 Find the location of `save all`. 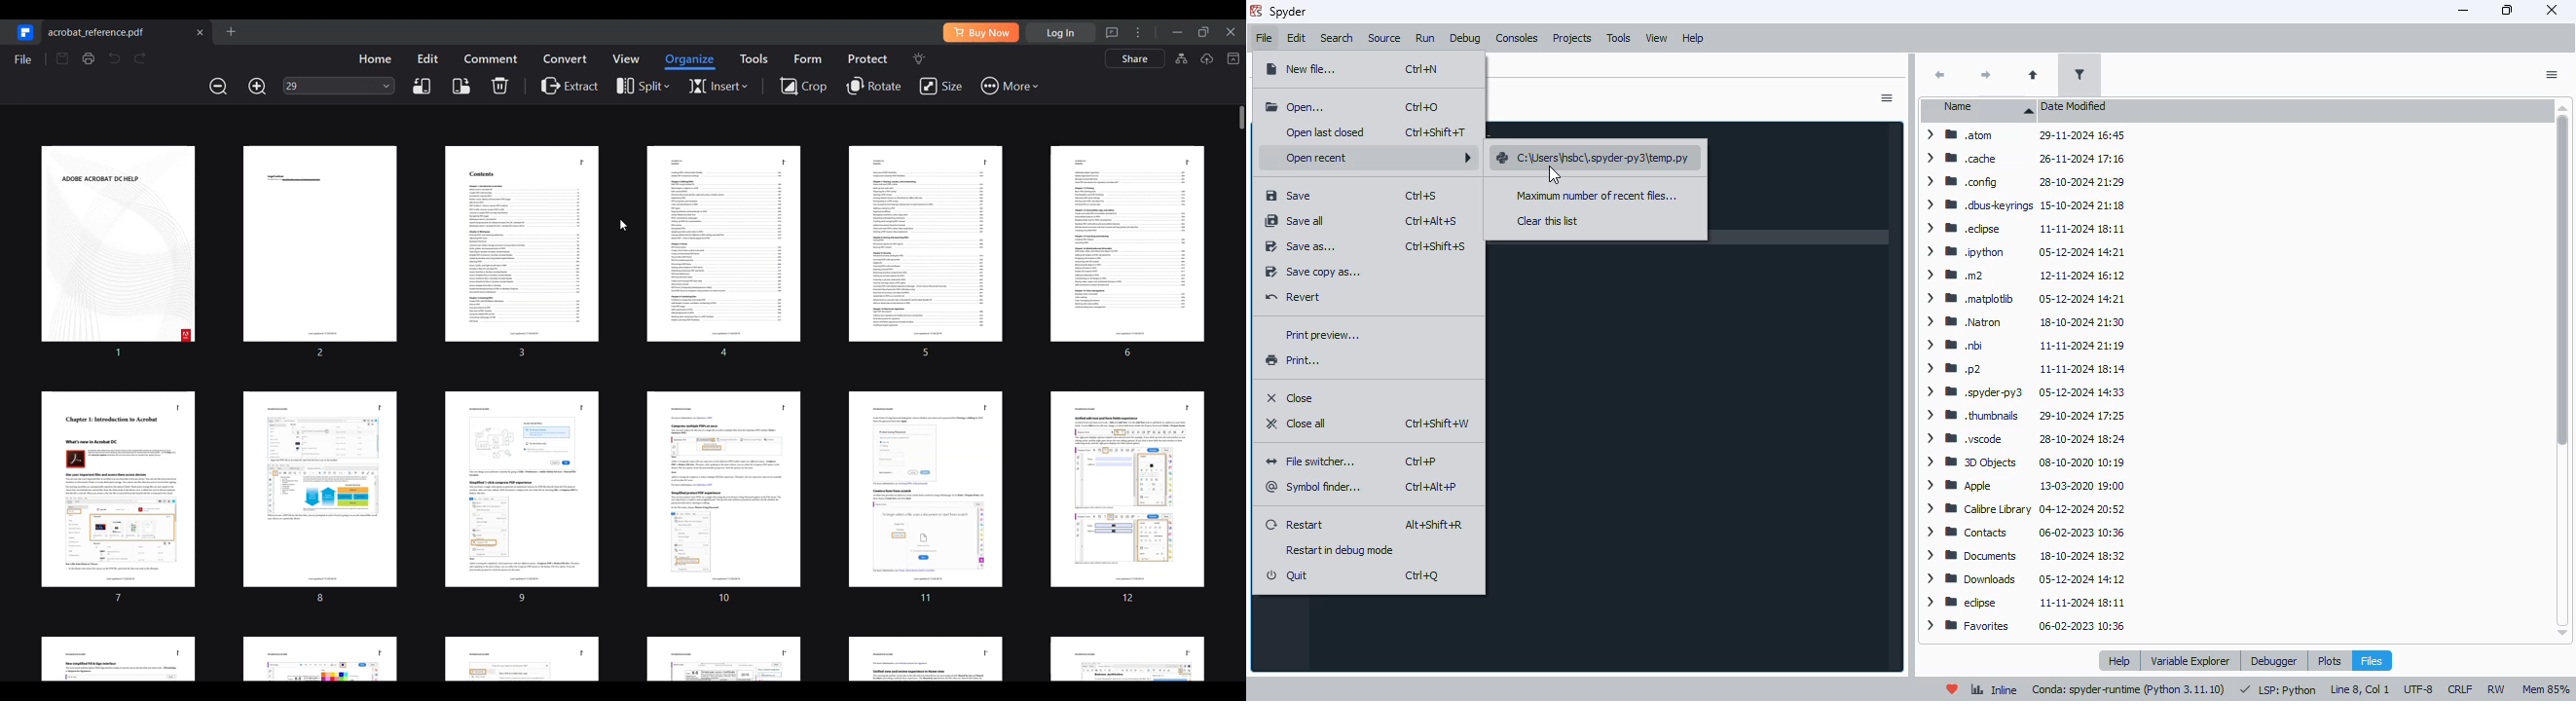

save all is located at coordinates (1296, 221).